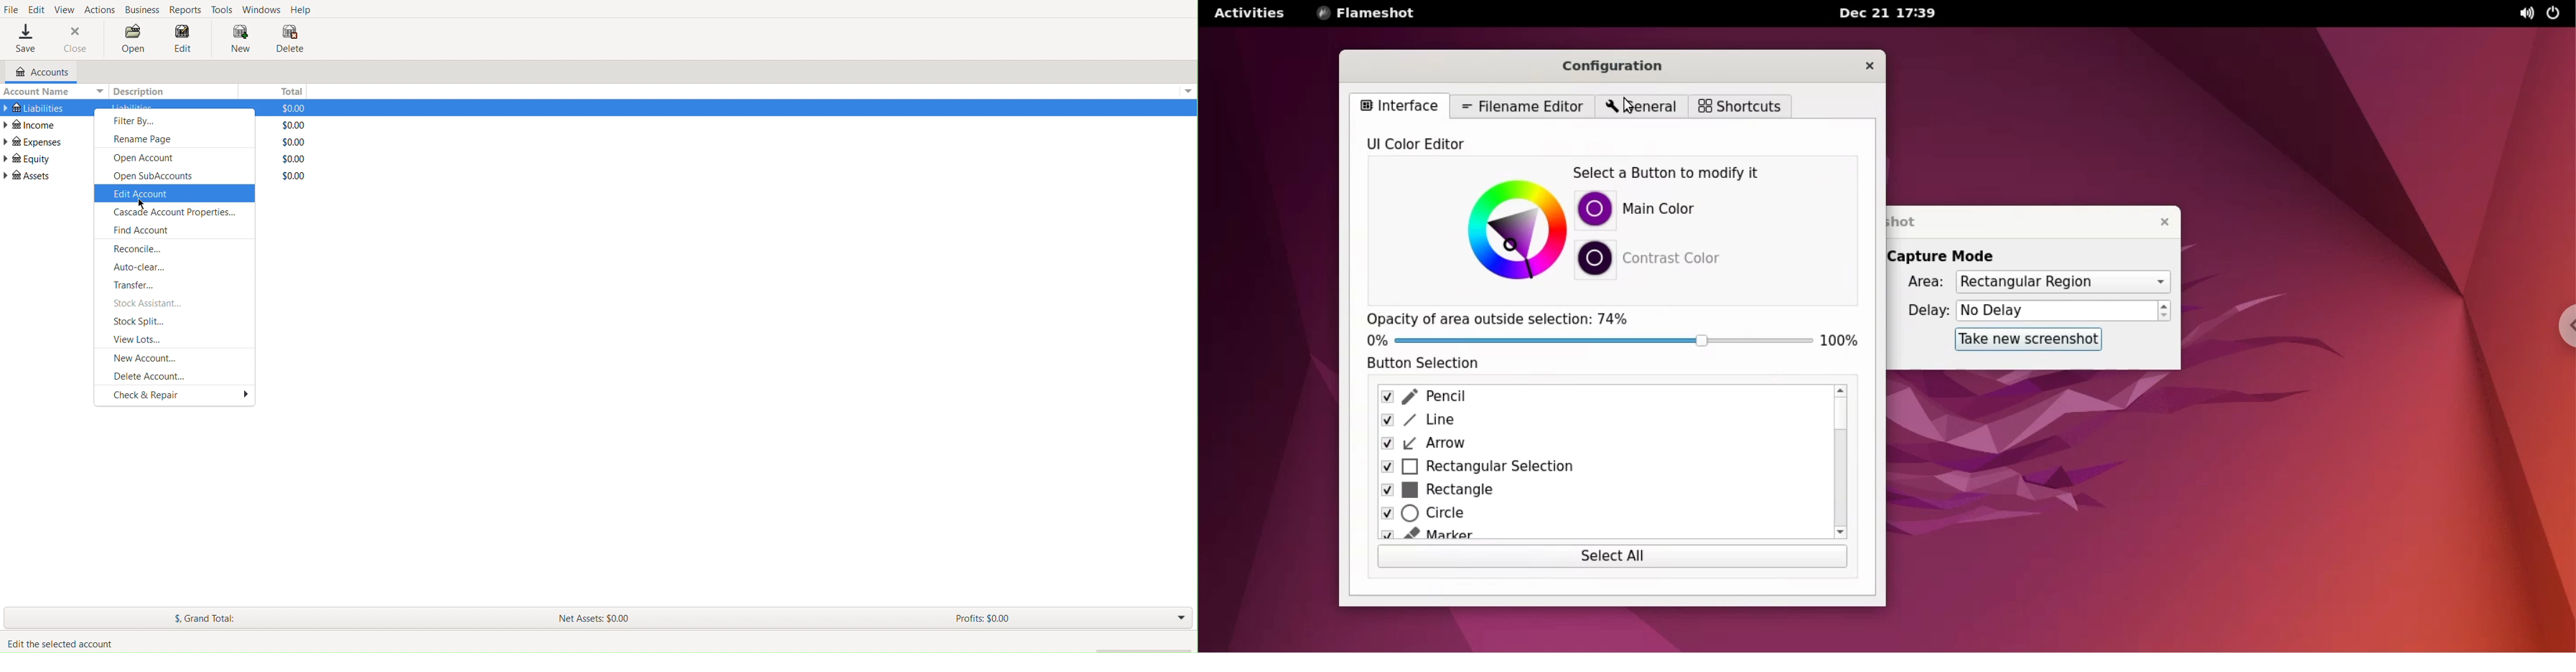  I want to click on Profits, so click(982, 620).